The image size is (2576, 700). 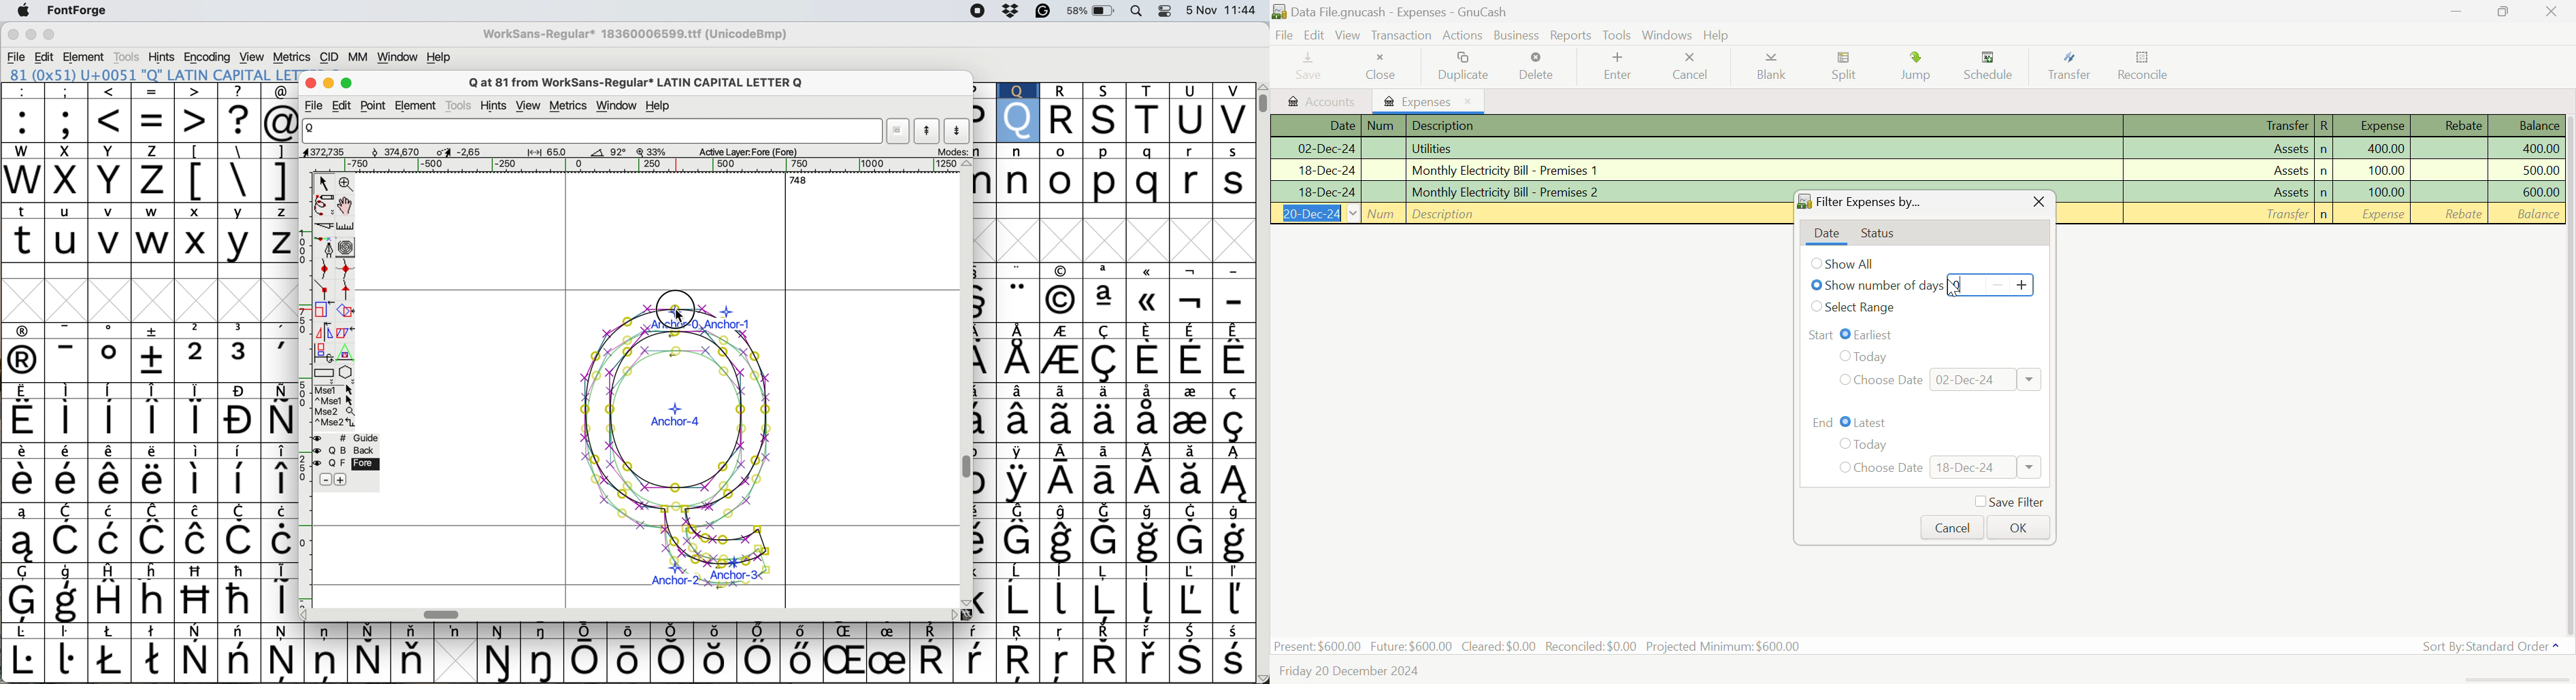 What do you see at coordinates (1221, 14) in the screenshot?
I see `5 Nov 11:44` at bounding box center [1221, 14].